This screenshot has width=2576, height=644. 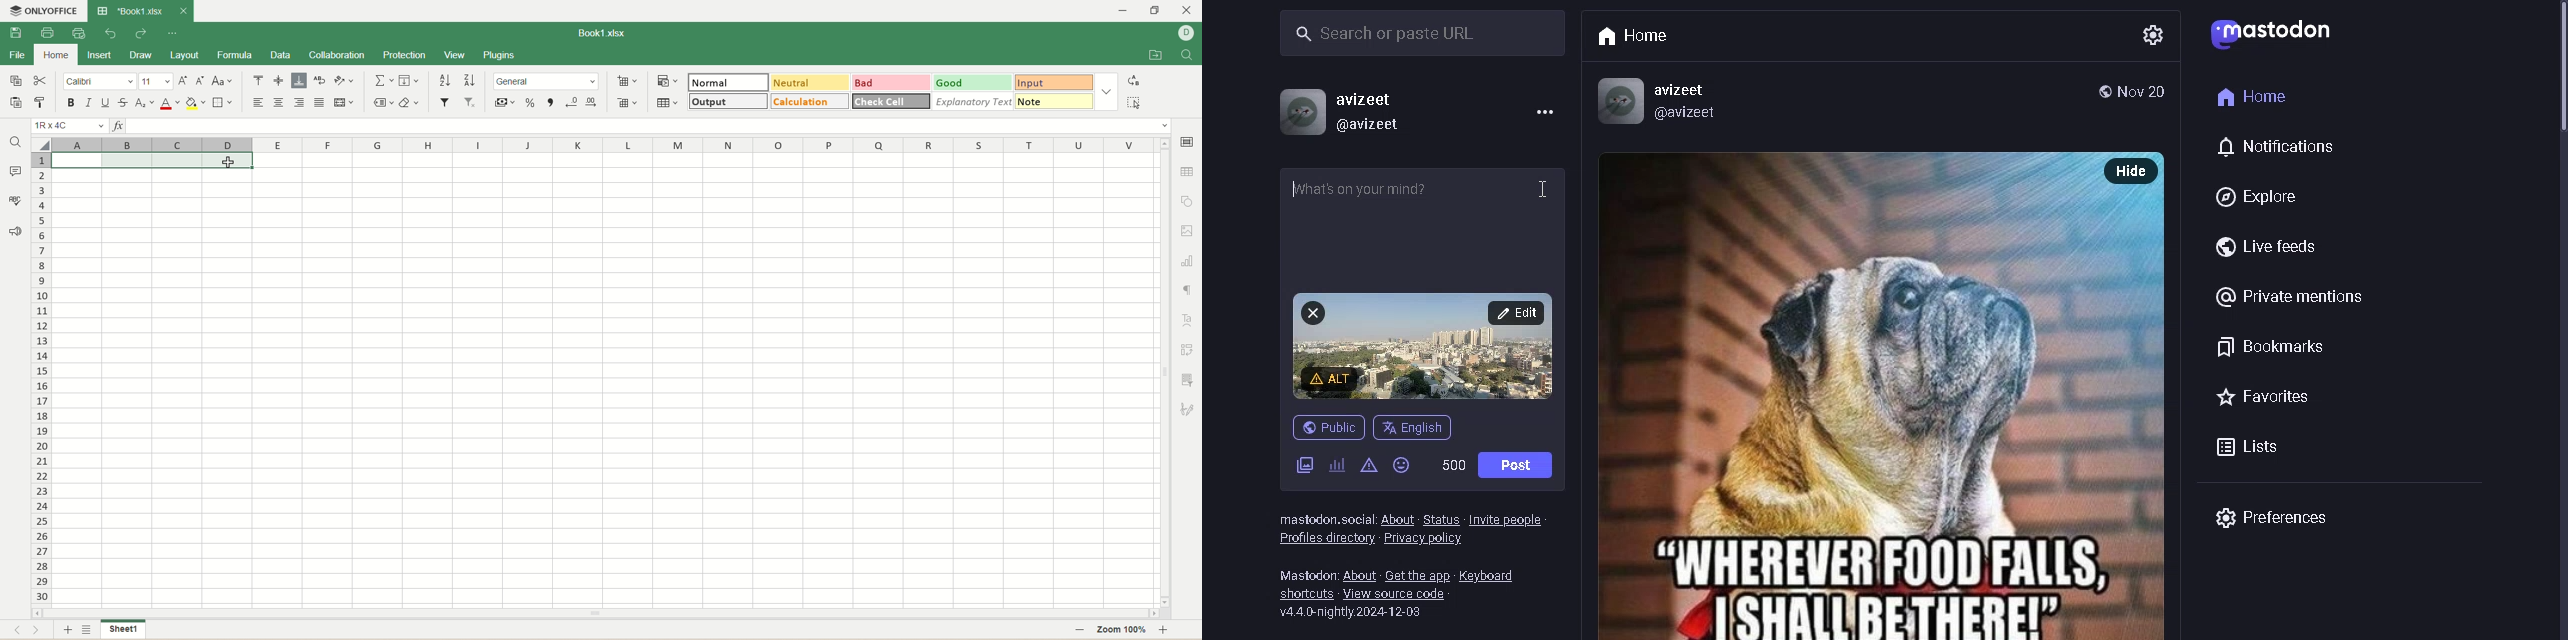 What do you see at coordinates (601, 143) in the screenshot?
I see `column name` at bounding box center [601, 143].